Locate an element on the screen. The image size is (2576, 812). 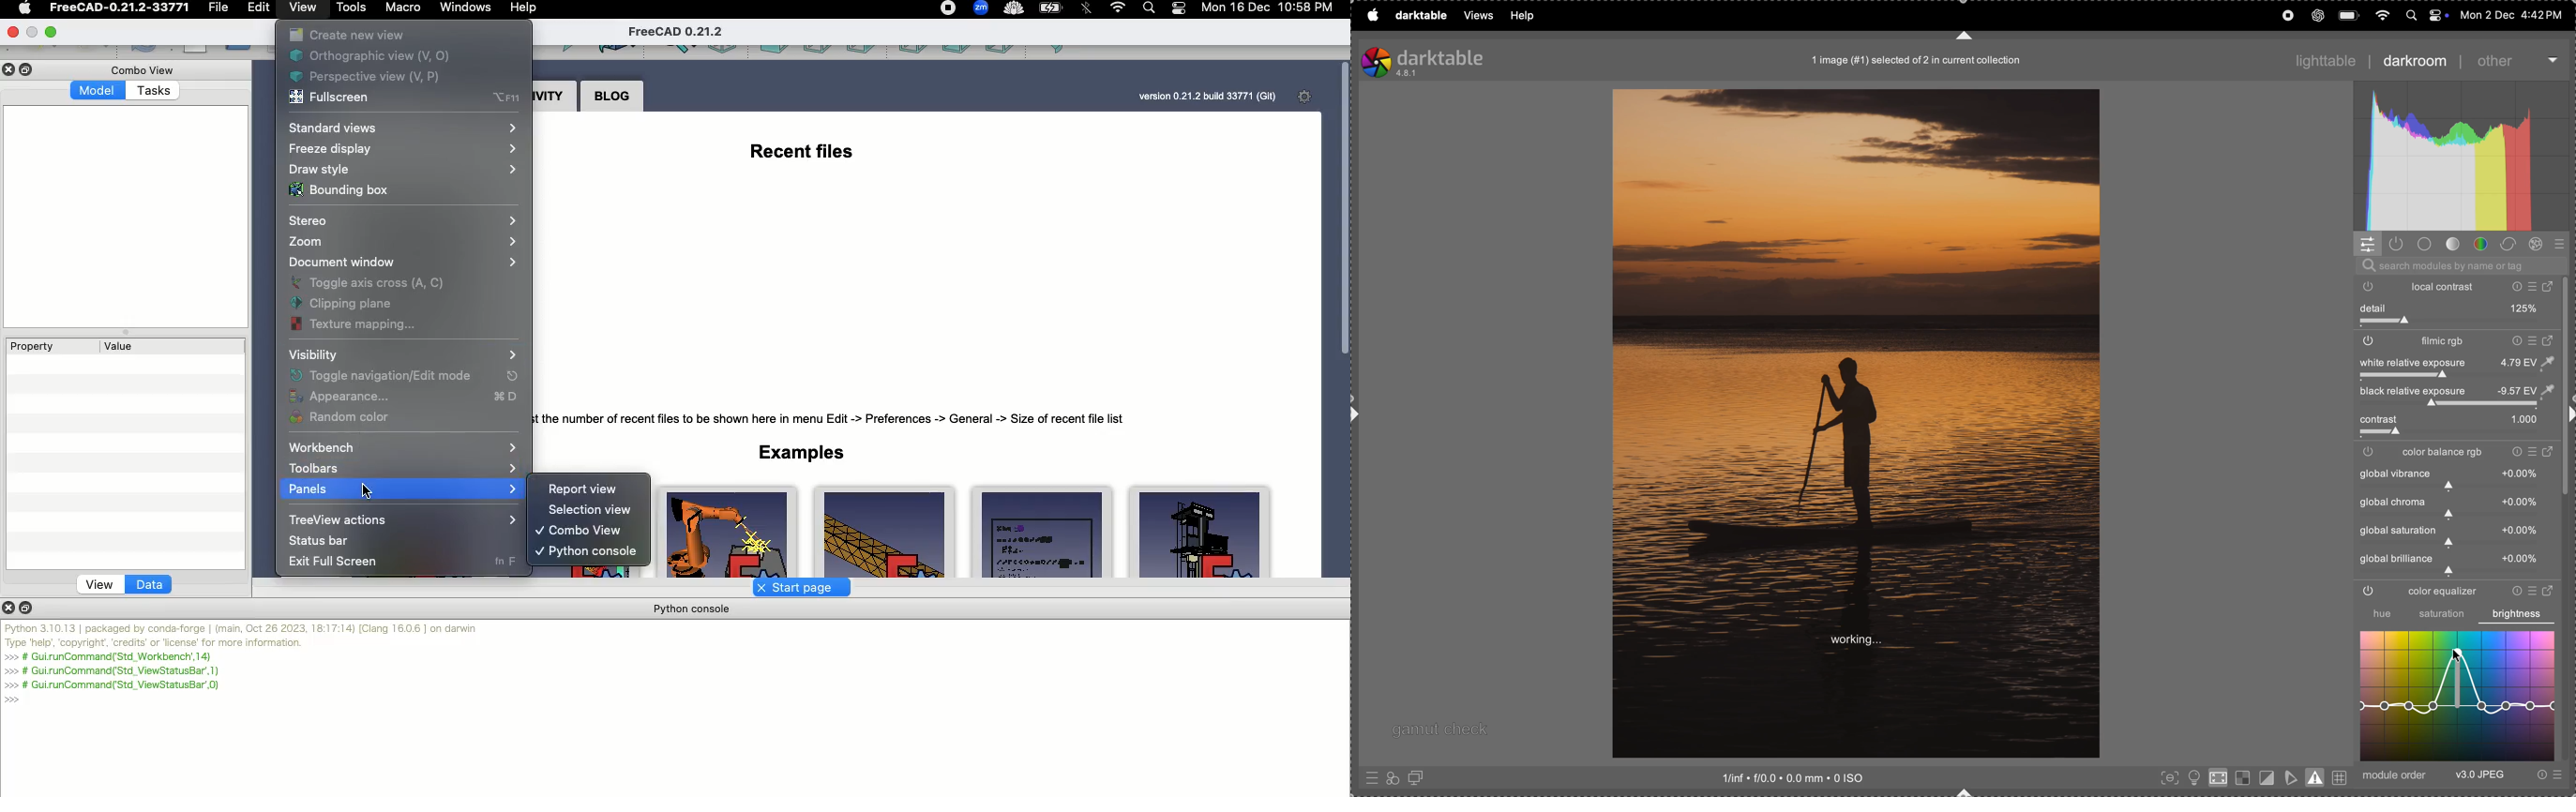
Stereo  is located at coordinates (408, 222).